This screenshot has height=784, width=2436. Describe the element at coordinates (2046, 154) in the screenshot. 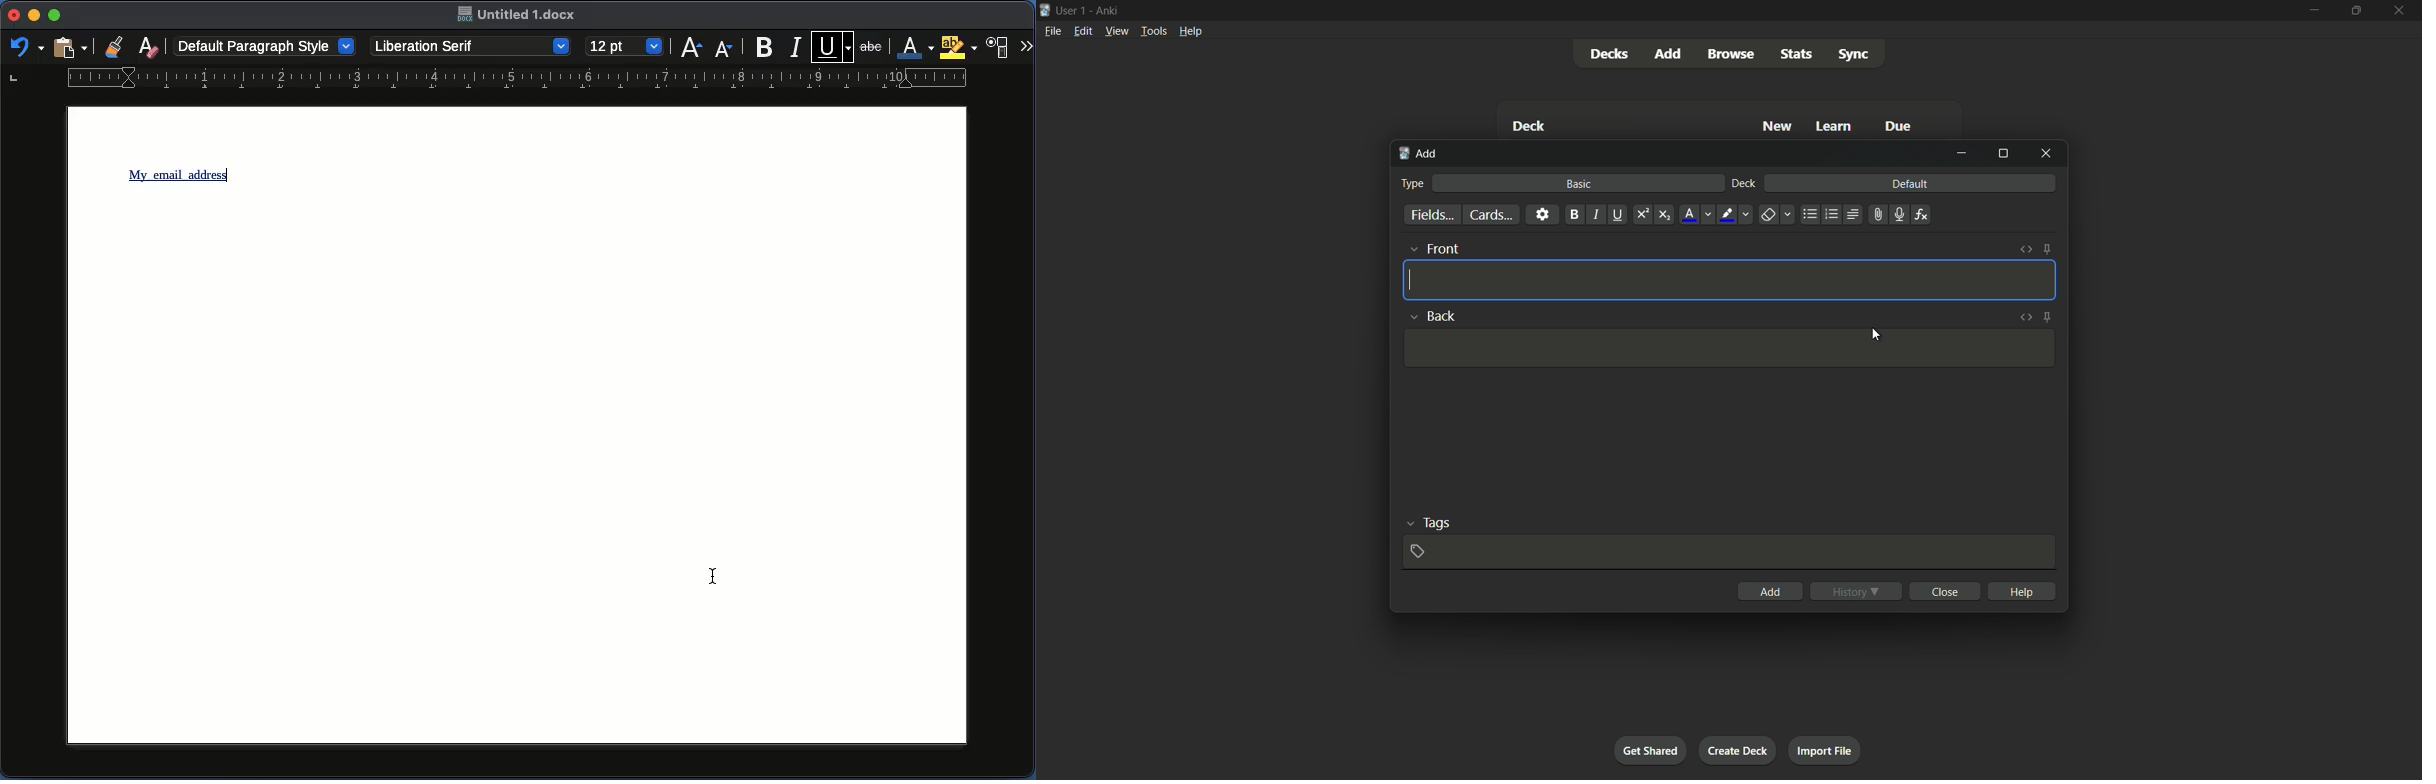

I see `close window` at that location.